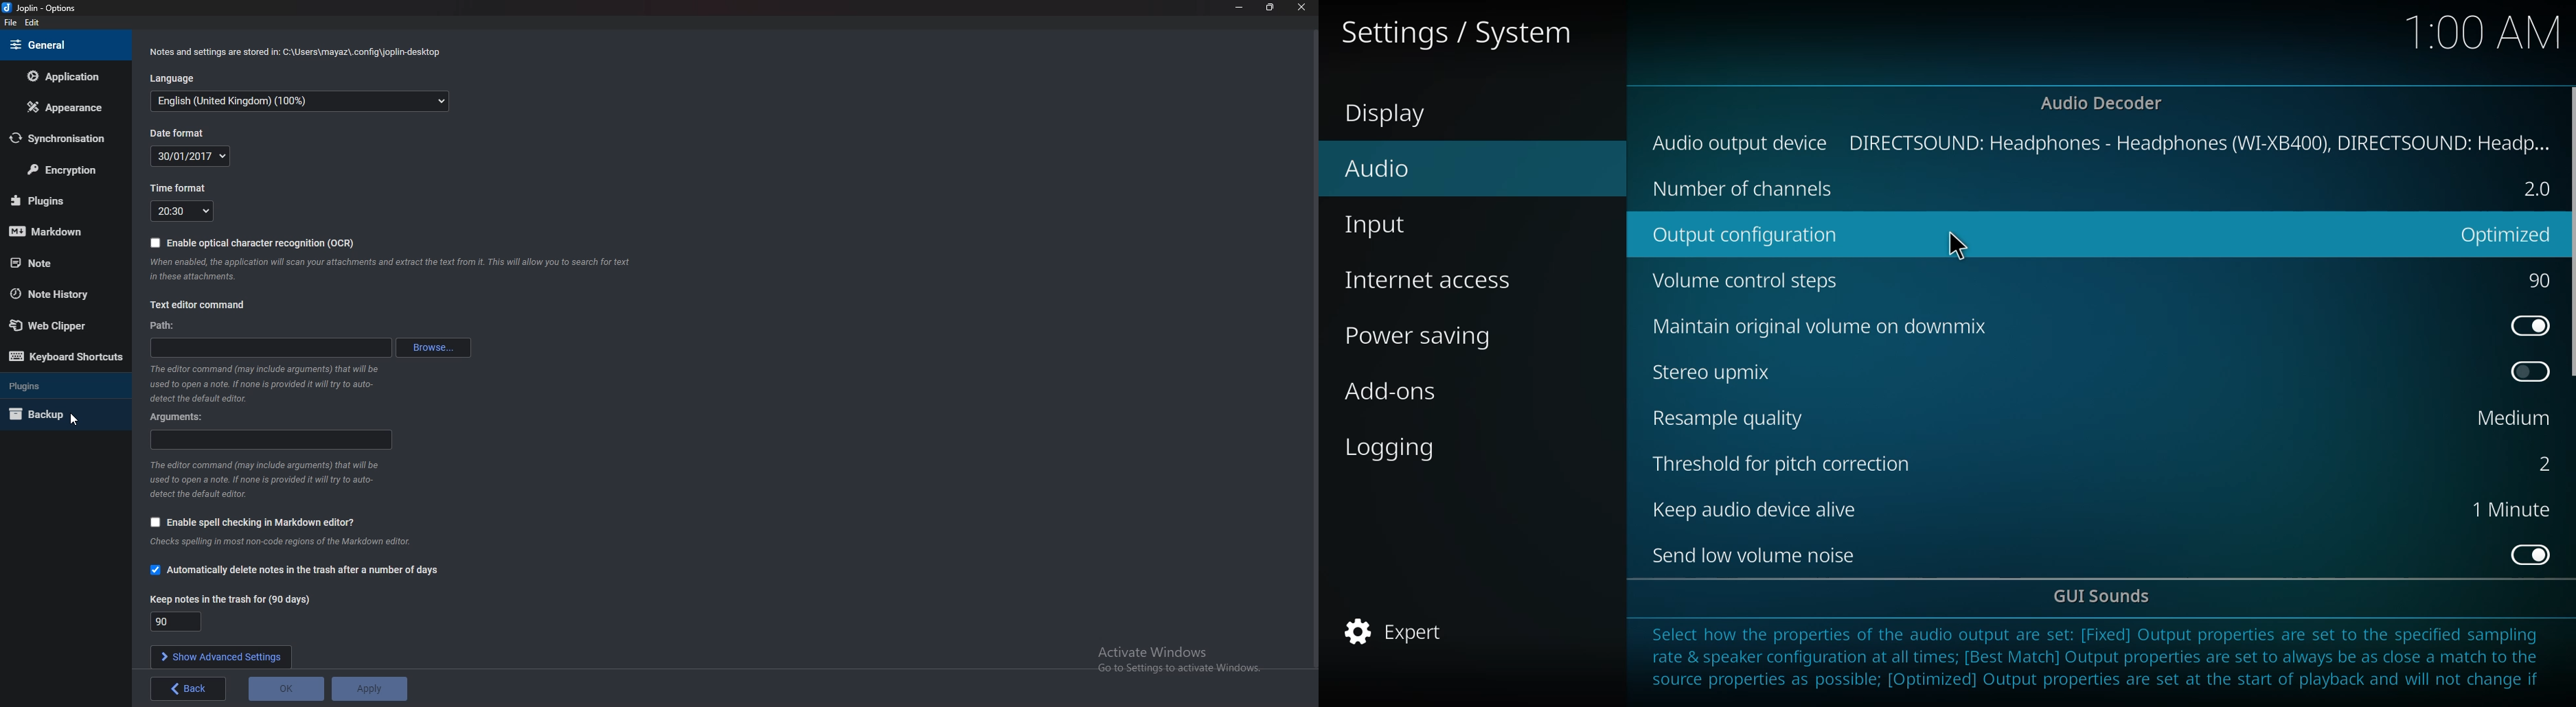 The width and height of the screenshot is (2576, 728). Describe the element at coordinates (2098, 101) in the screenshot. I see `decoder` at that location.